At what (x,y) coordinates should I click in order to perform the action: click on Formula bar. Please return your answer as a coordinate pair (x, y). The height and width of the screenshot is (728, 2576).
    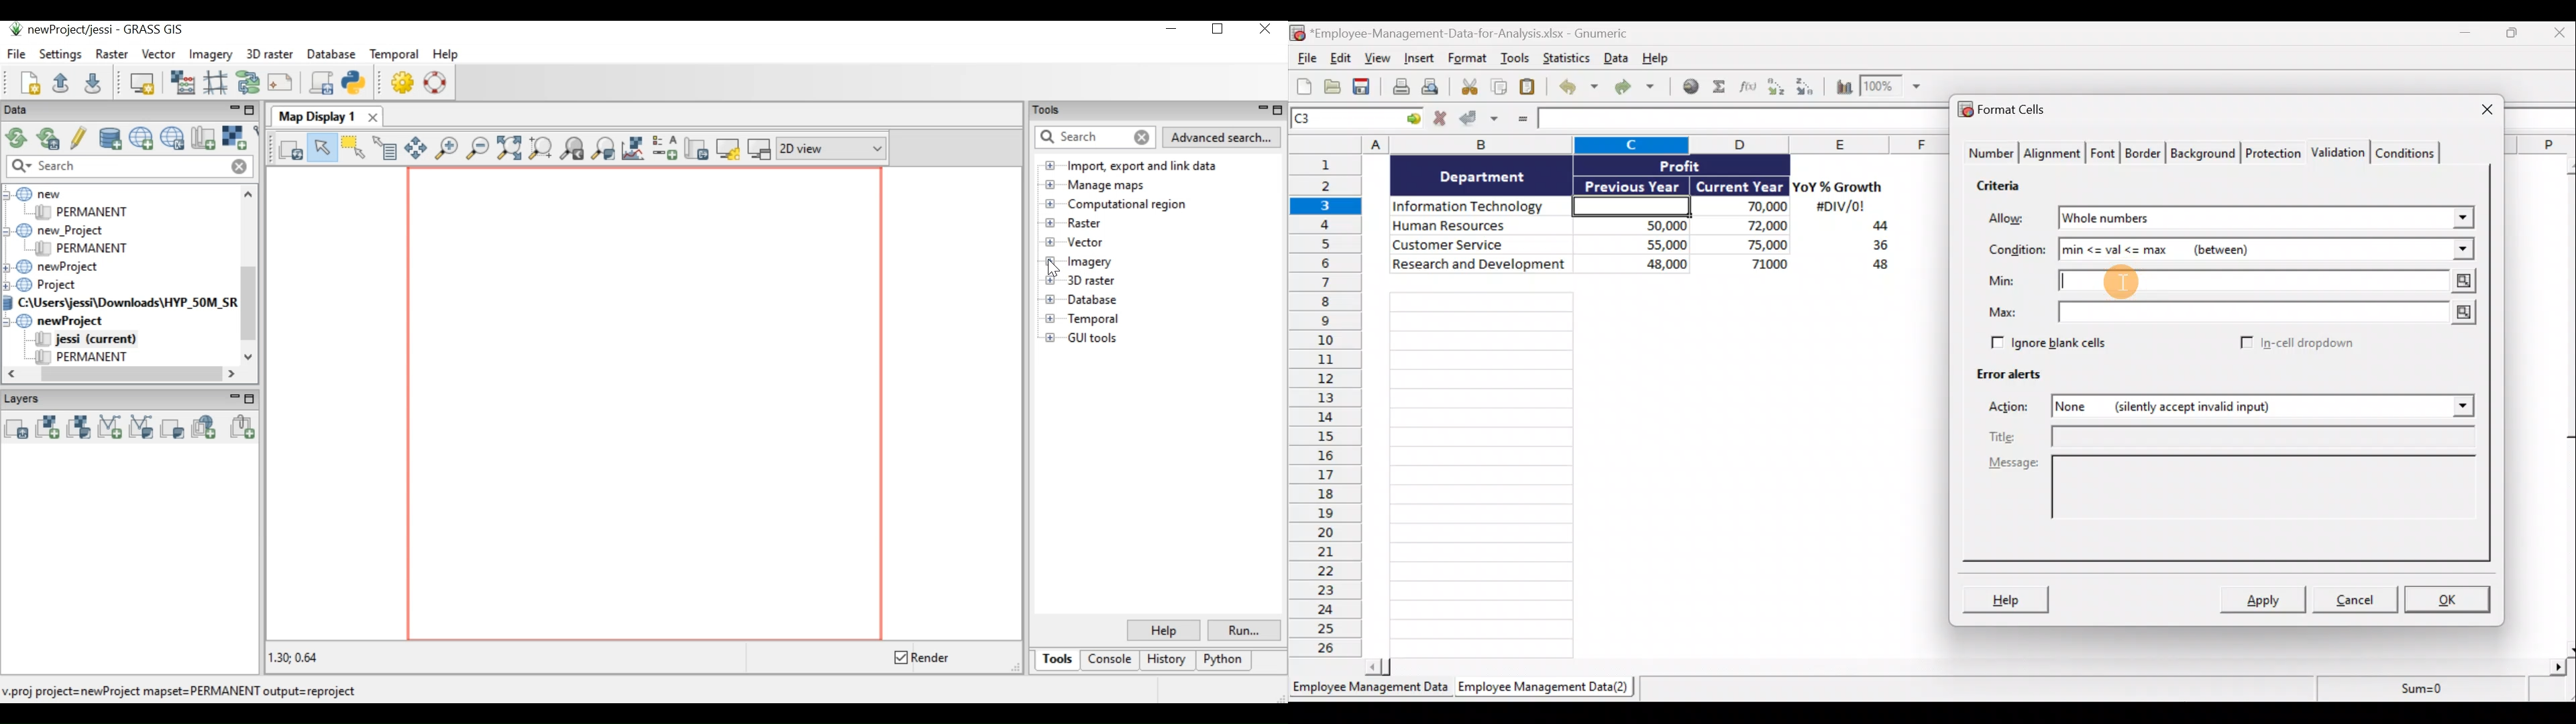
    Looking at the image, I should click on (1739, 120).